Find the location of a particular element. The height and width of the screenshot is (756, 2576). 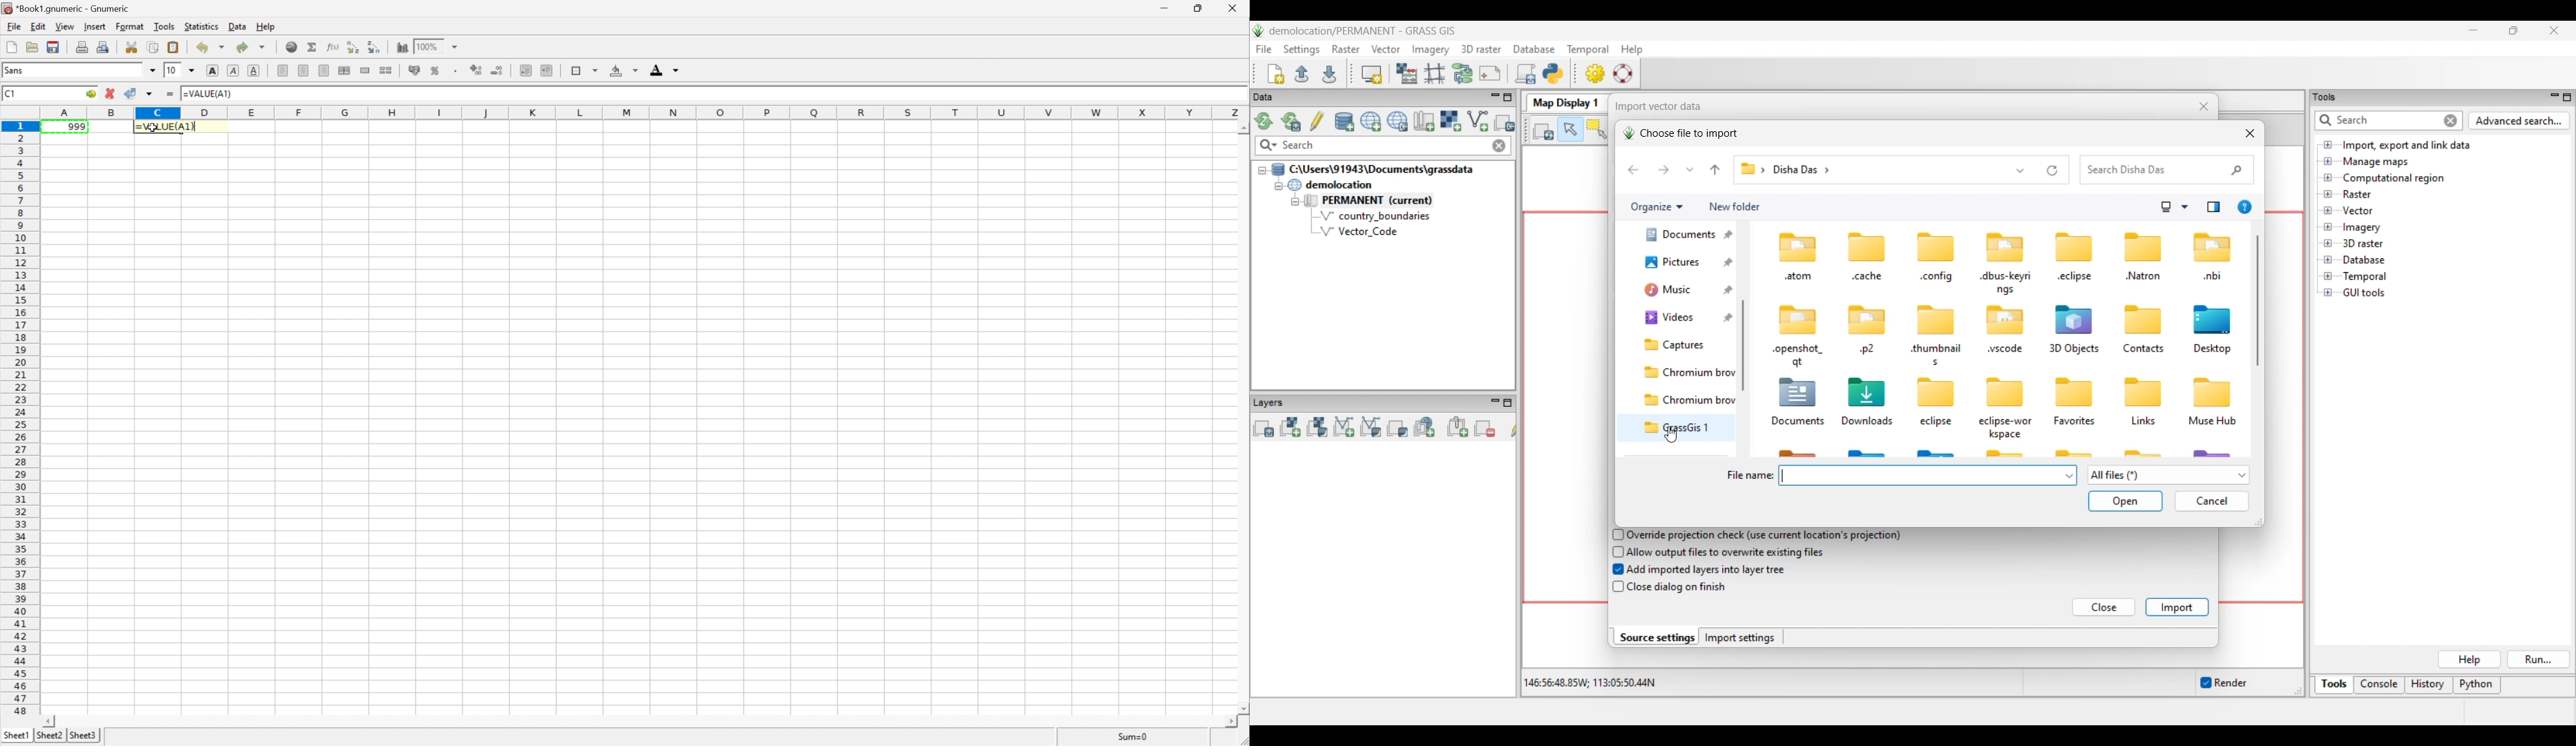

print current file is located at coordinates (82, 45).